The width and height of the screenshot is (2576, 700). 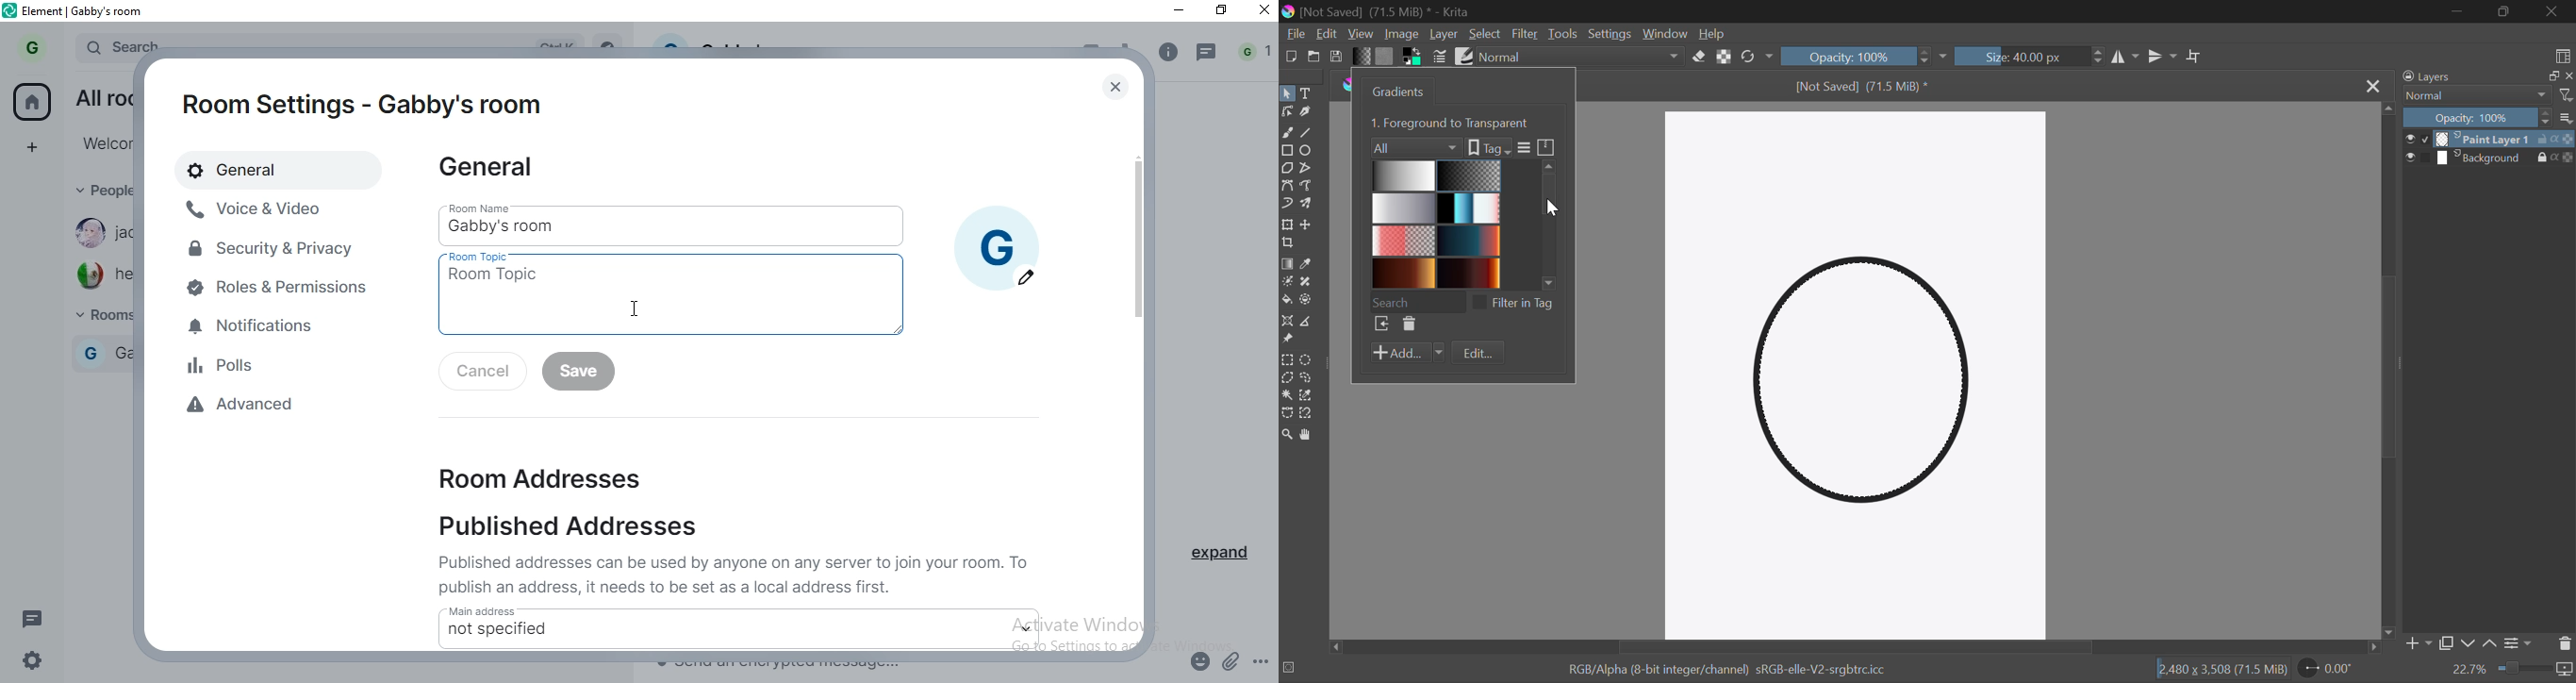 I want to click on edit, so click(x=1027, y=277).